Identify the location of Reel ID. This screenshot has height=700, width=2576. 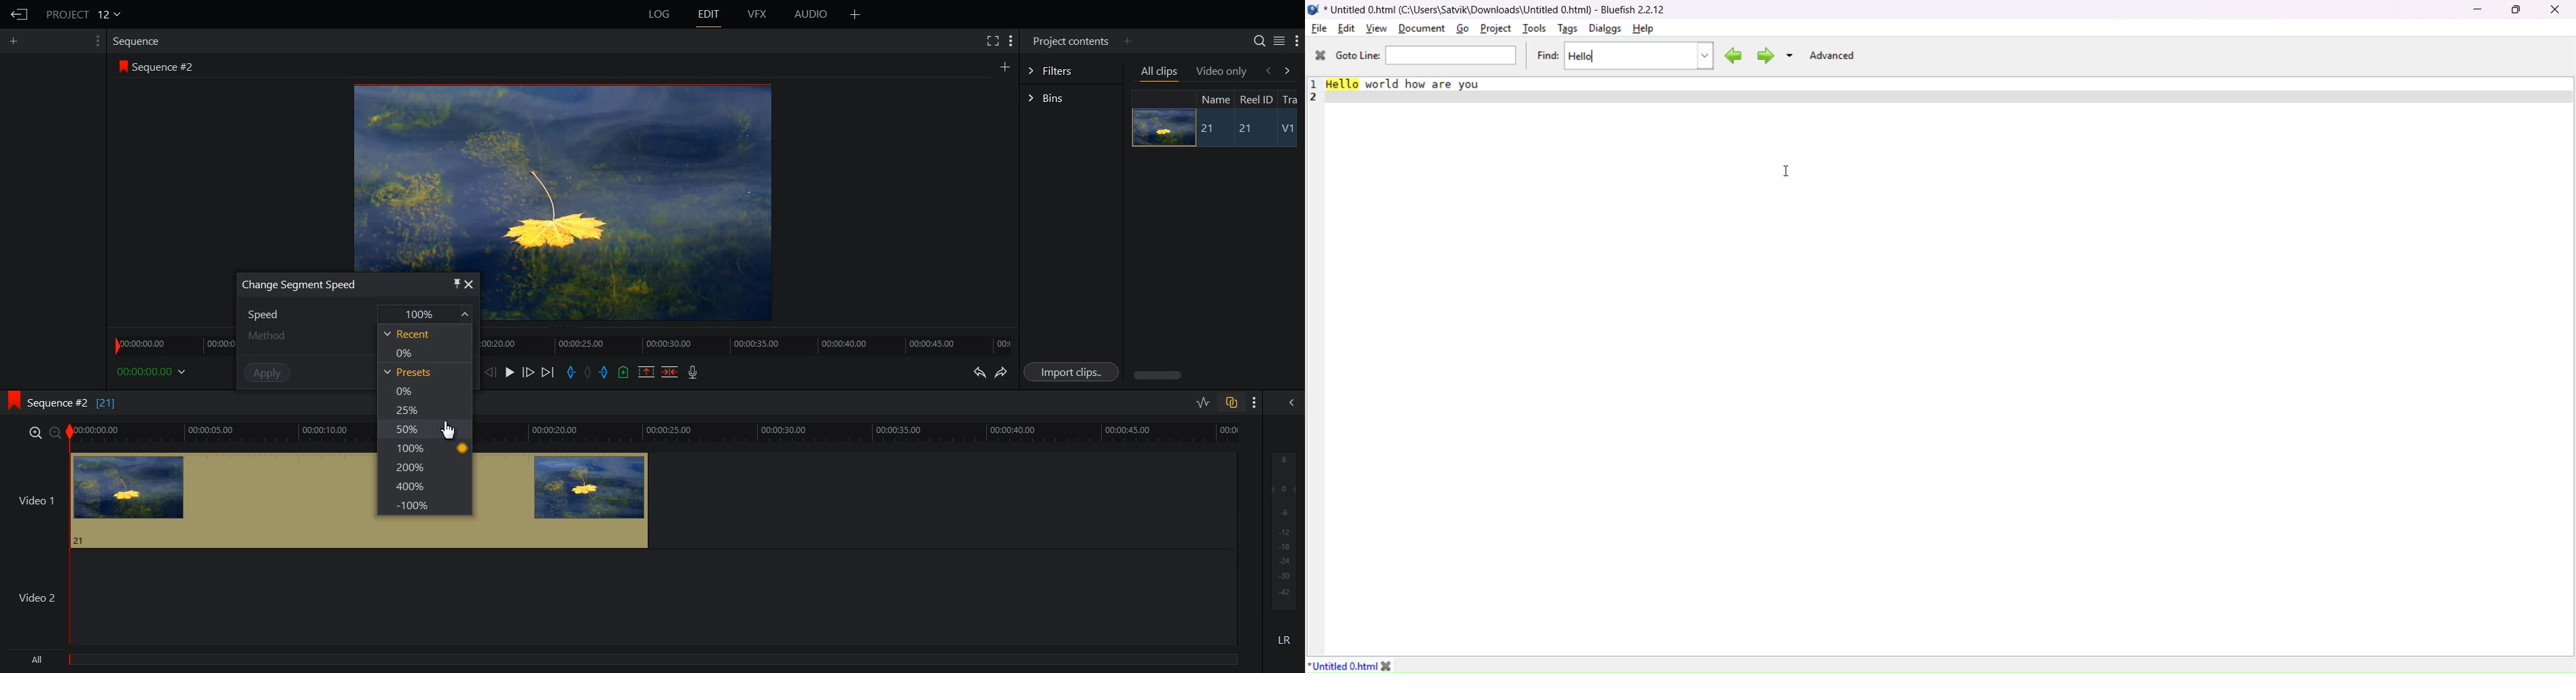
(1255, 99).